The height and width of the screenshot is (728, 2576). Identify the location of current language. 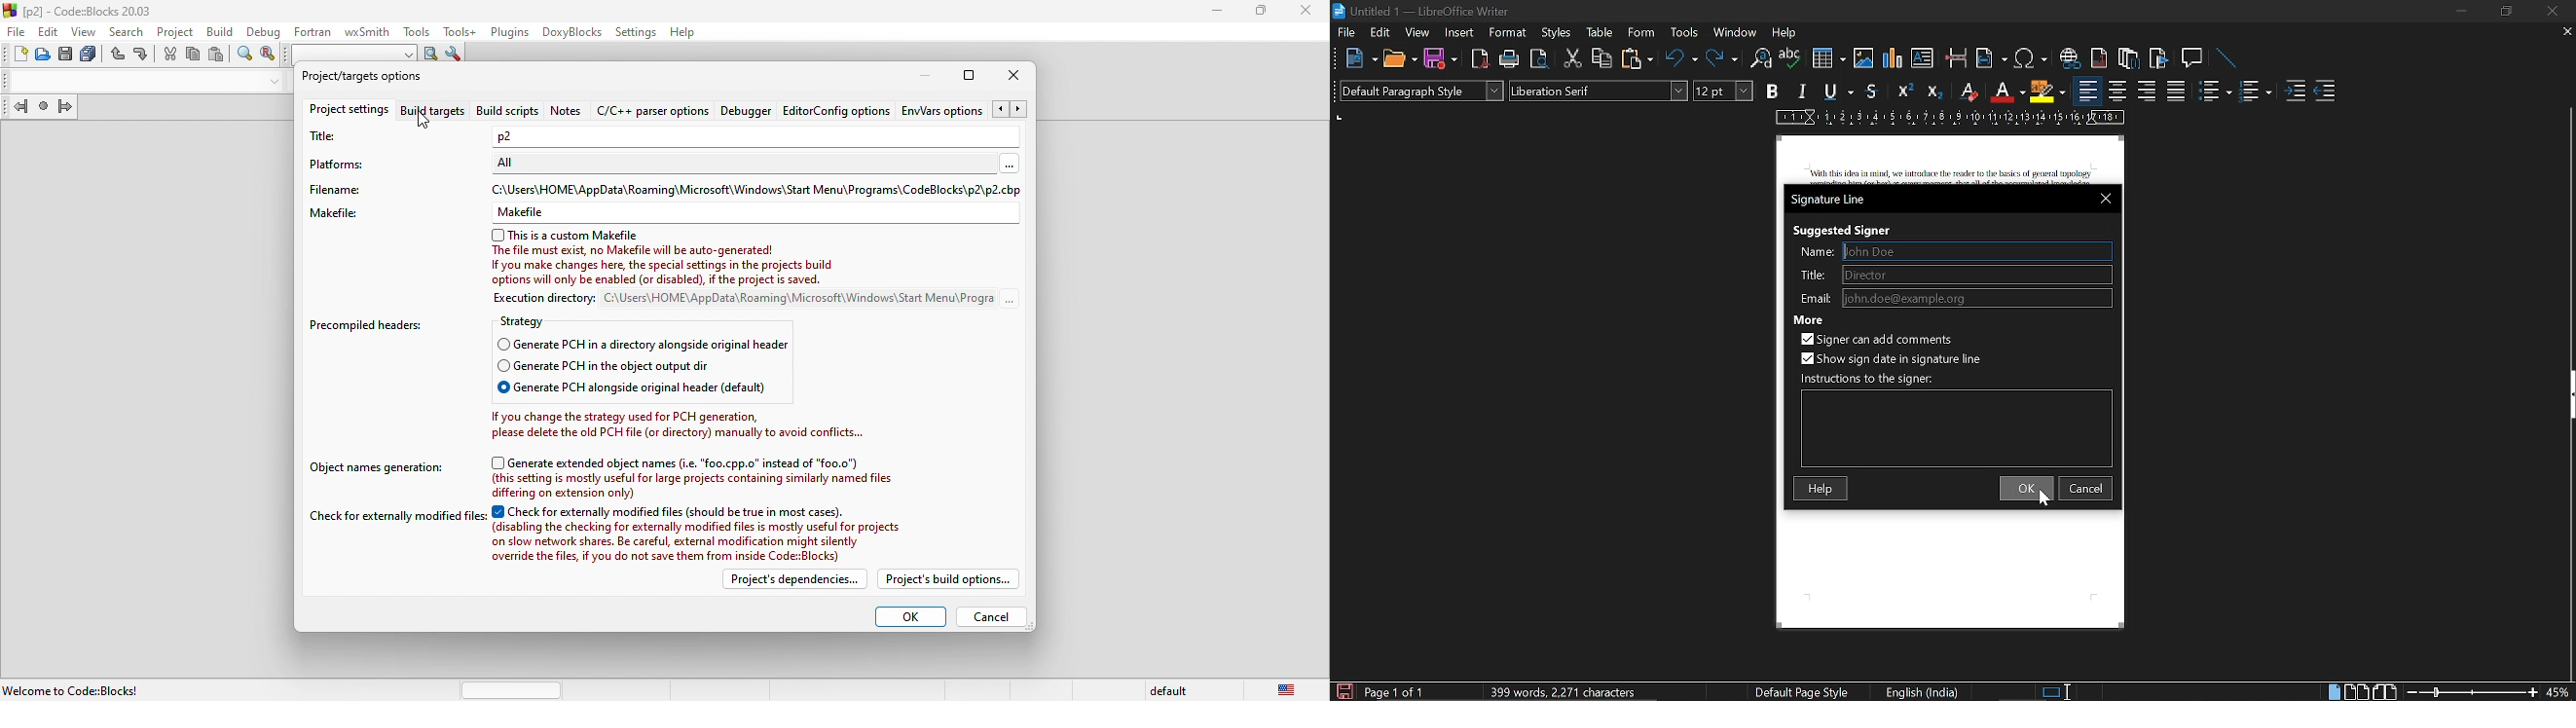
(1920, 692).